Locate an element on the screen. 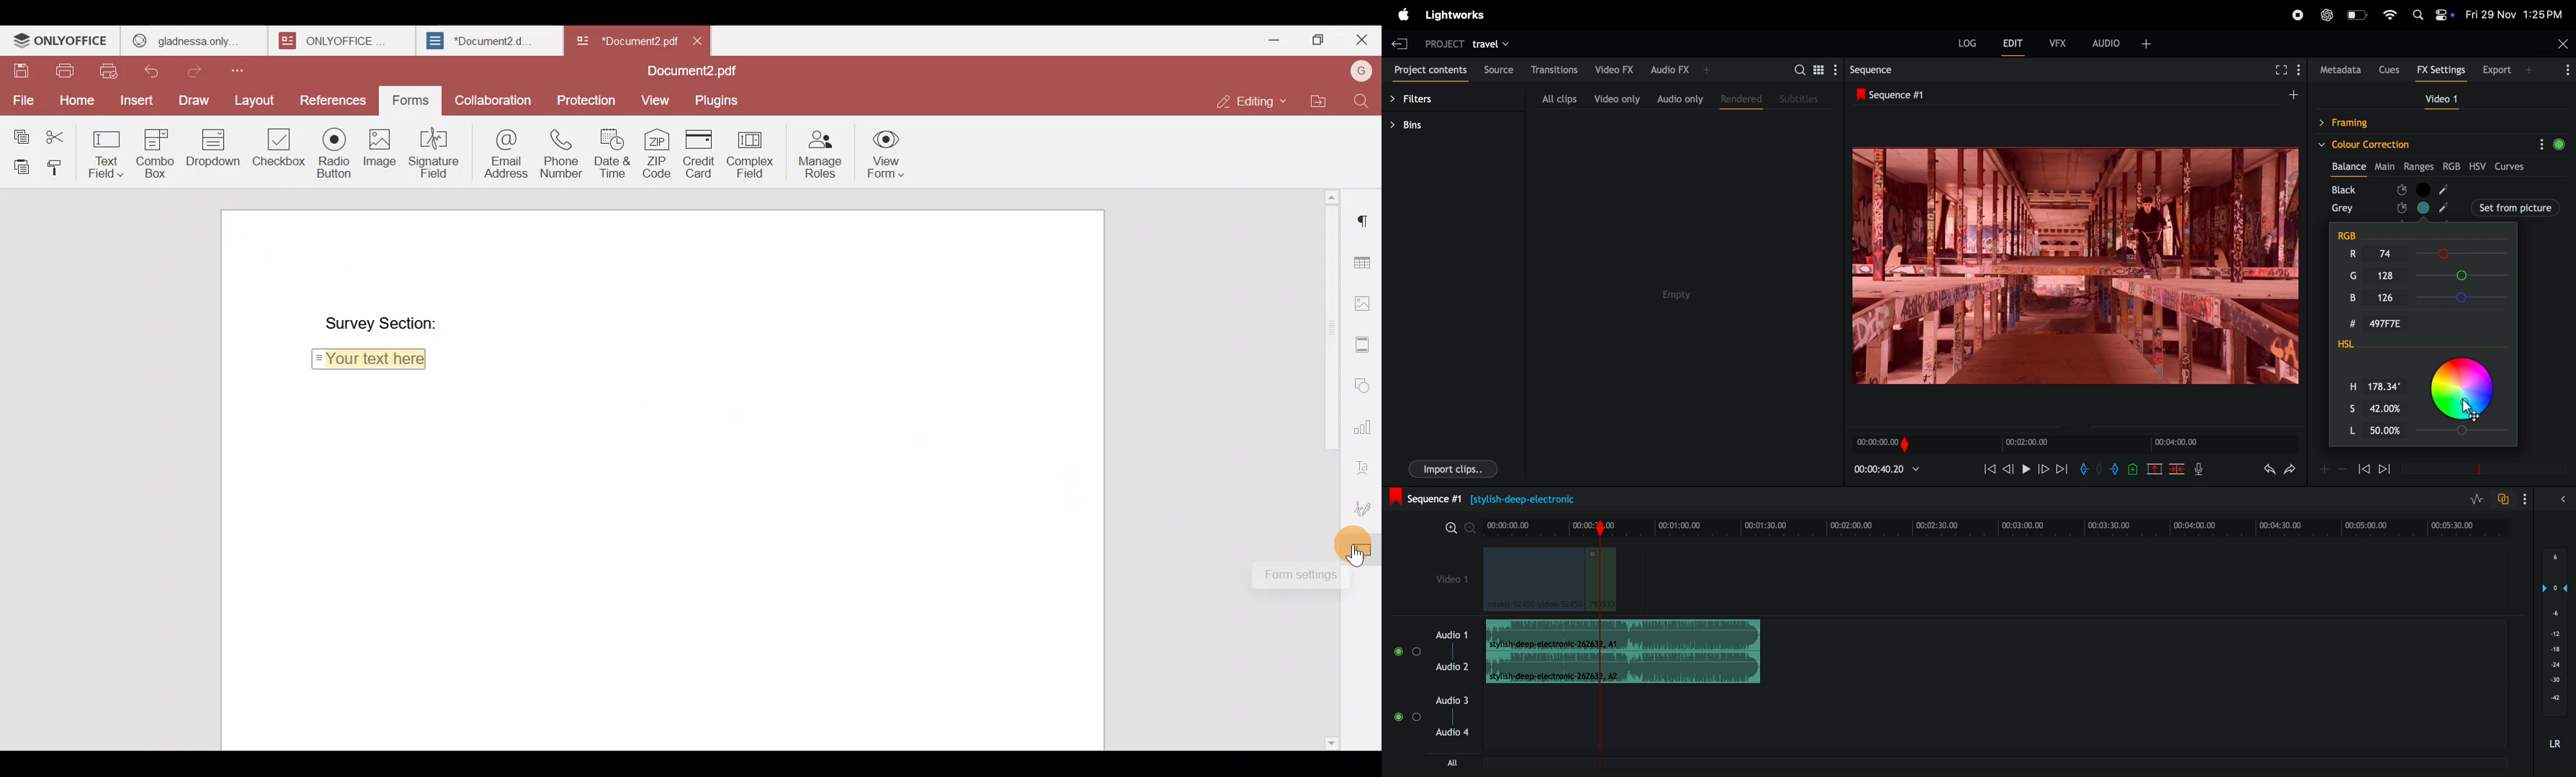 Image resolution: width=2576 pixels, height=784 pixels. redo is located at coordinates (2293, 469).